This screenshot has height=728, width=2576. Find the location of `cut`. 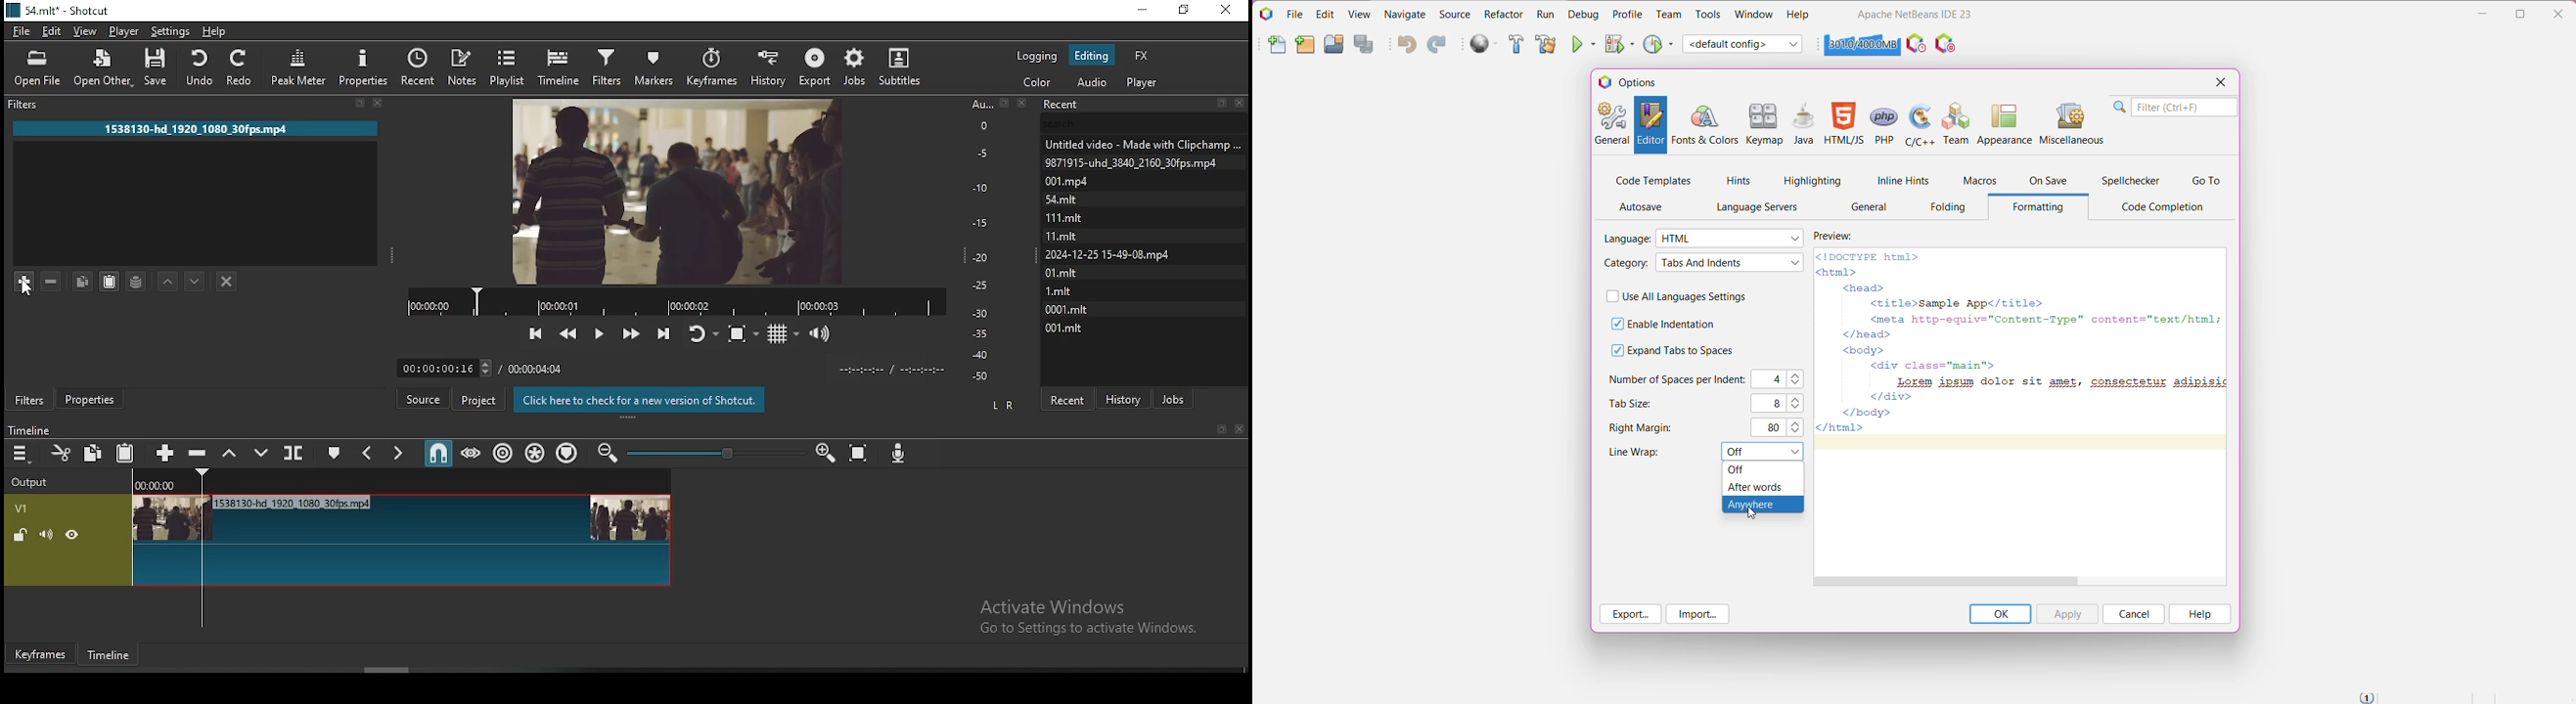

cut is located at coordinates (64, 453).